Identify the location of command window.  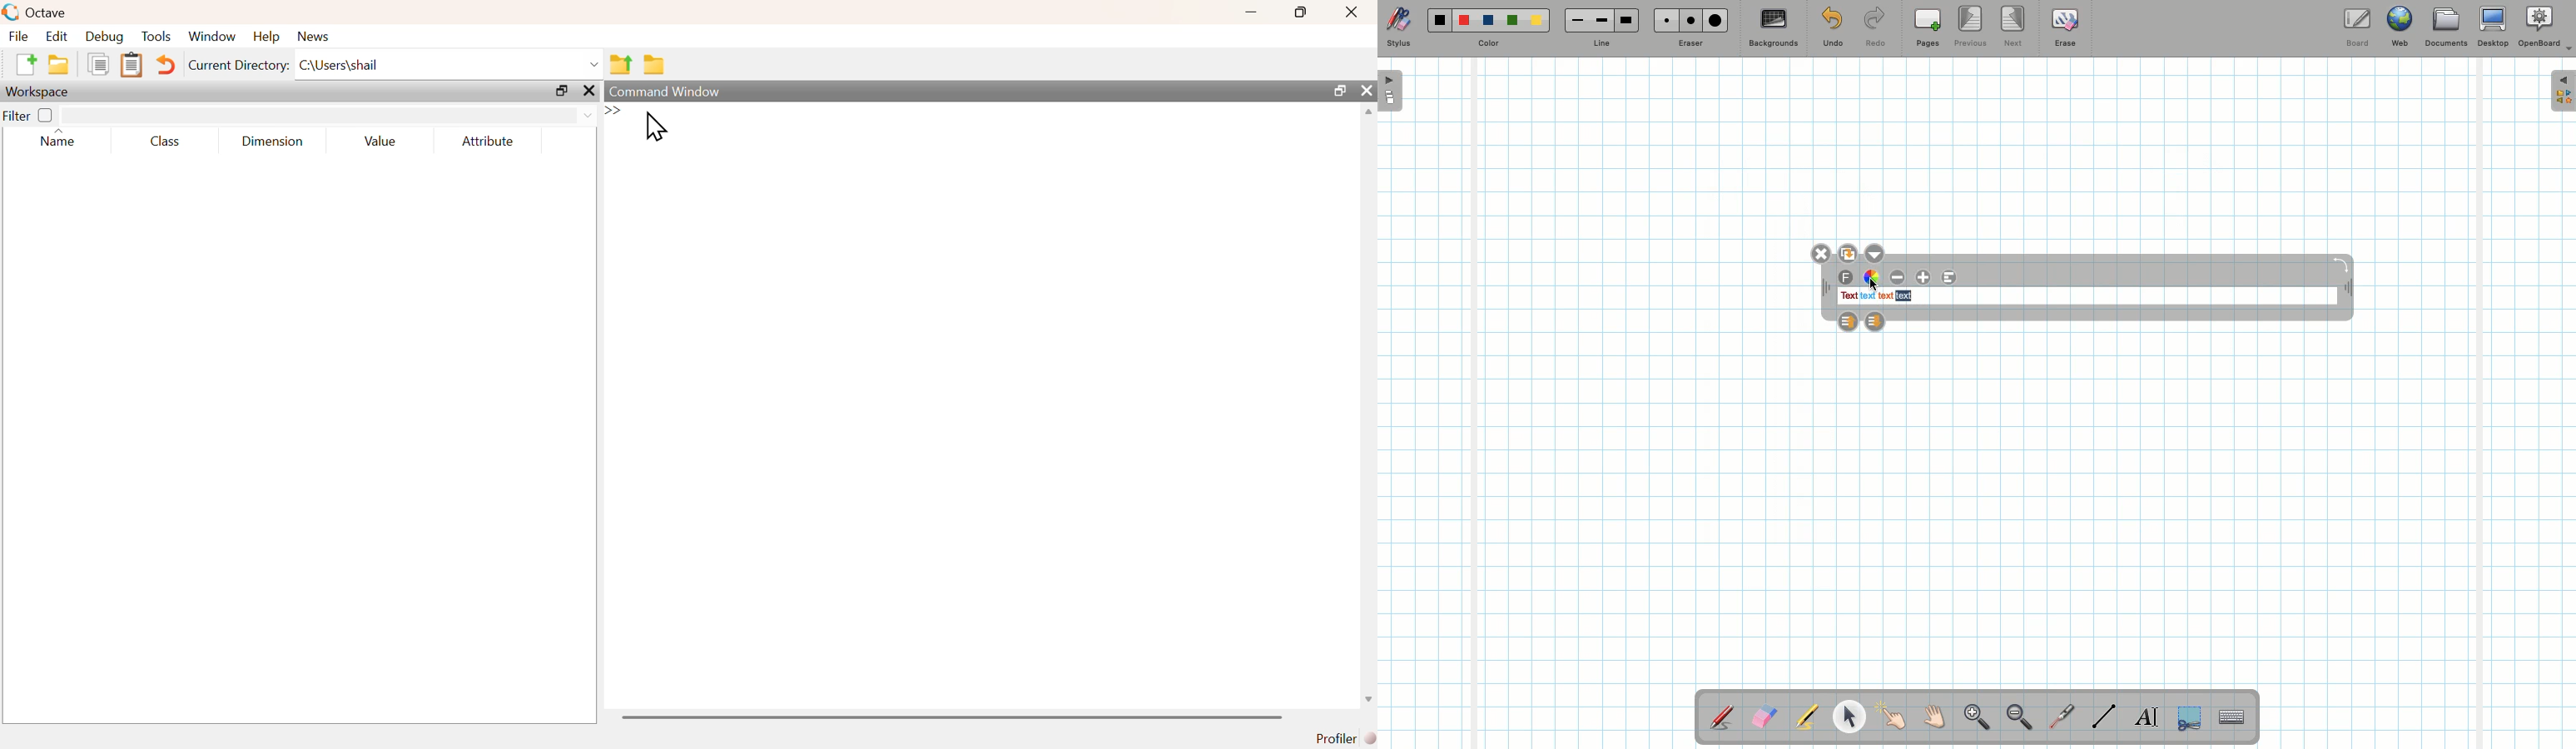
(664, 89).